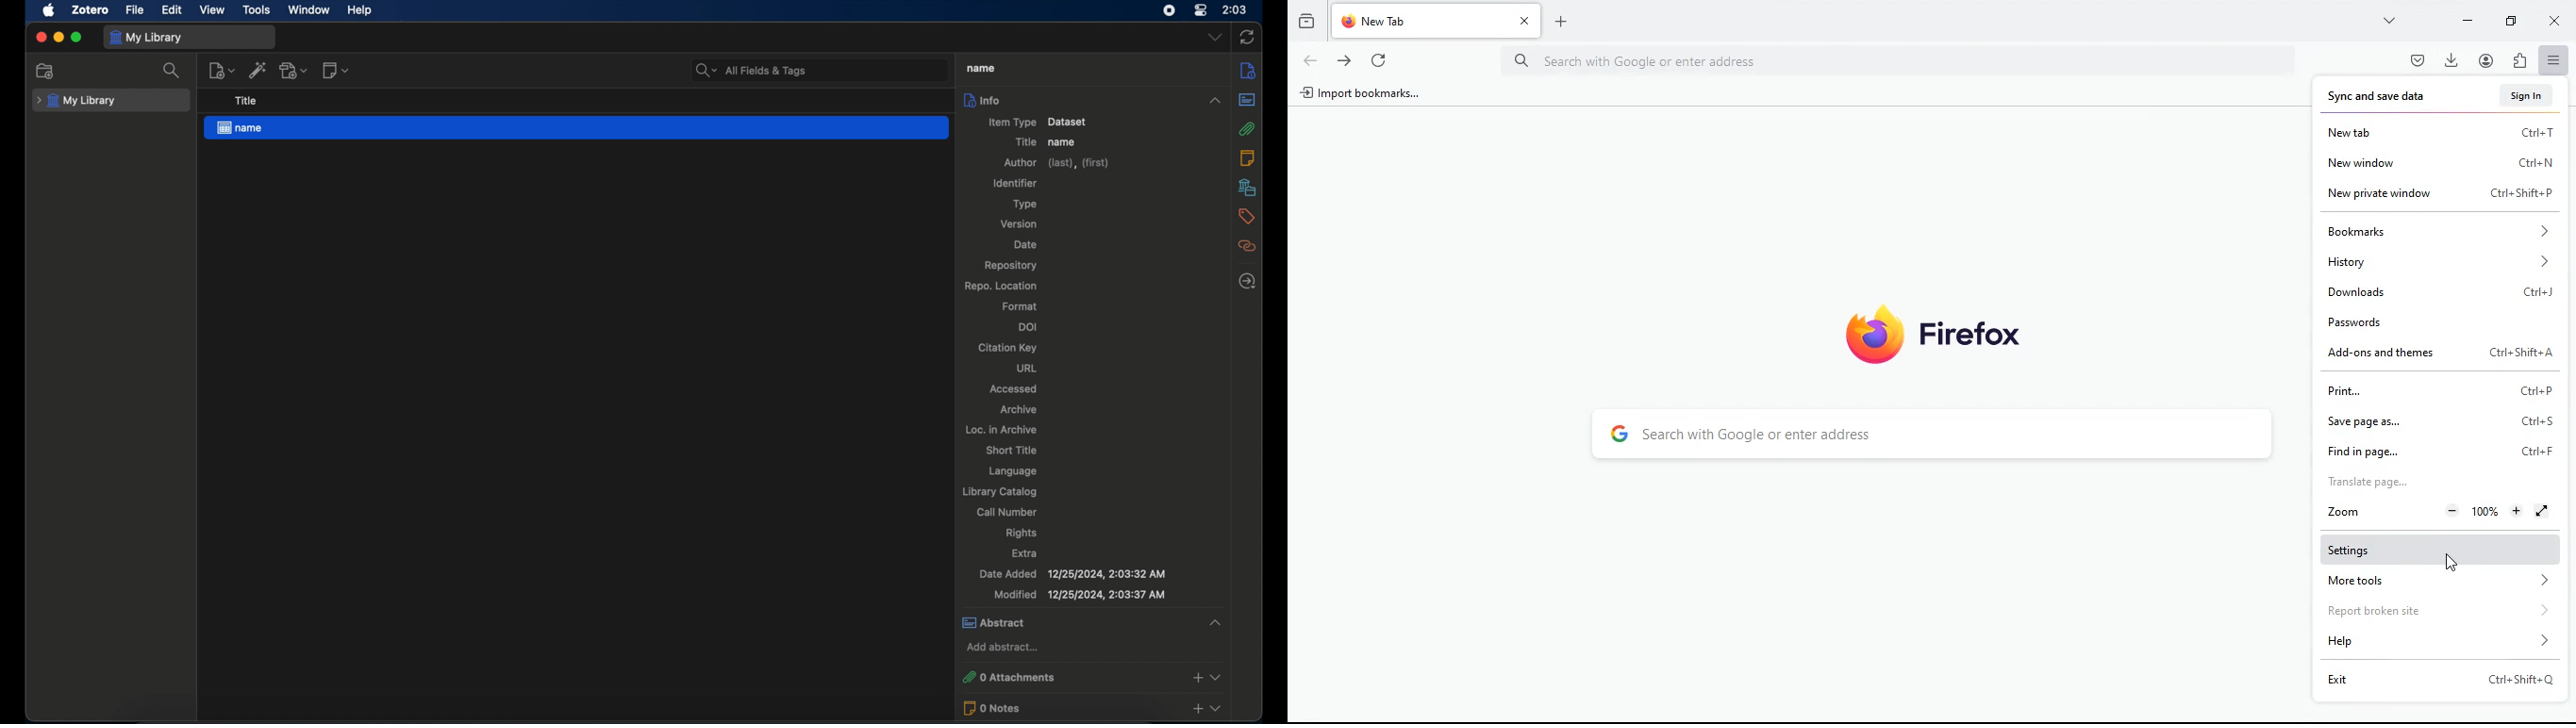 Image resolution: width=2576 pixels, height=728 pixels. What do you see at coordinates (2435, 135) in the screenshot?
I see `new tab` at bounding box center [2435, 135].